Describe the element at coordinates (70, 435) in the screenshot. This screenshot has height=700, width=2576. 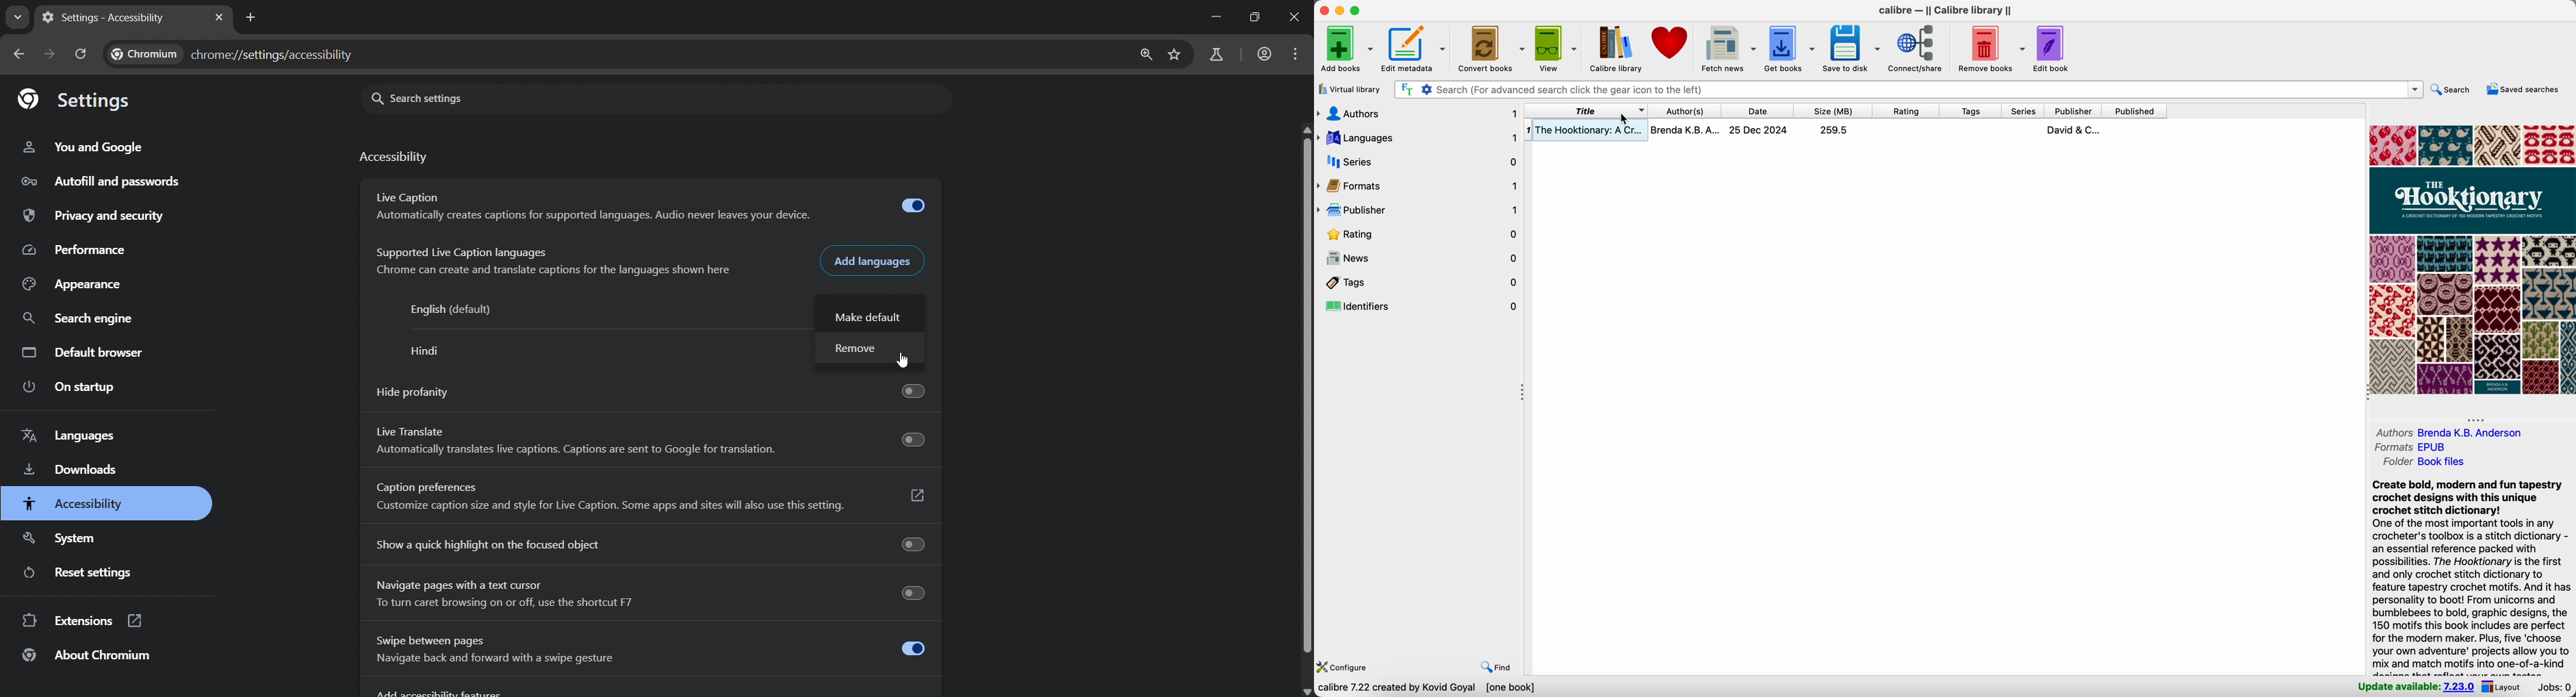
I see `languages` at that location.